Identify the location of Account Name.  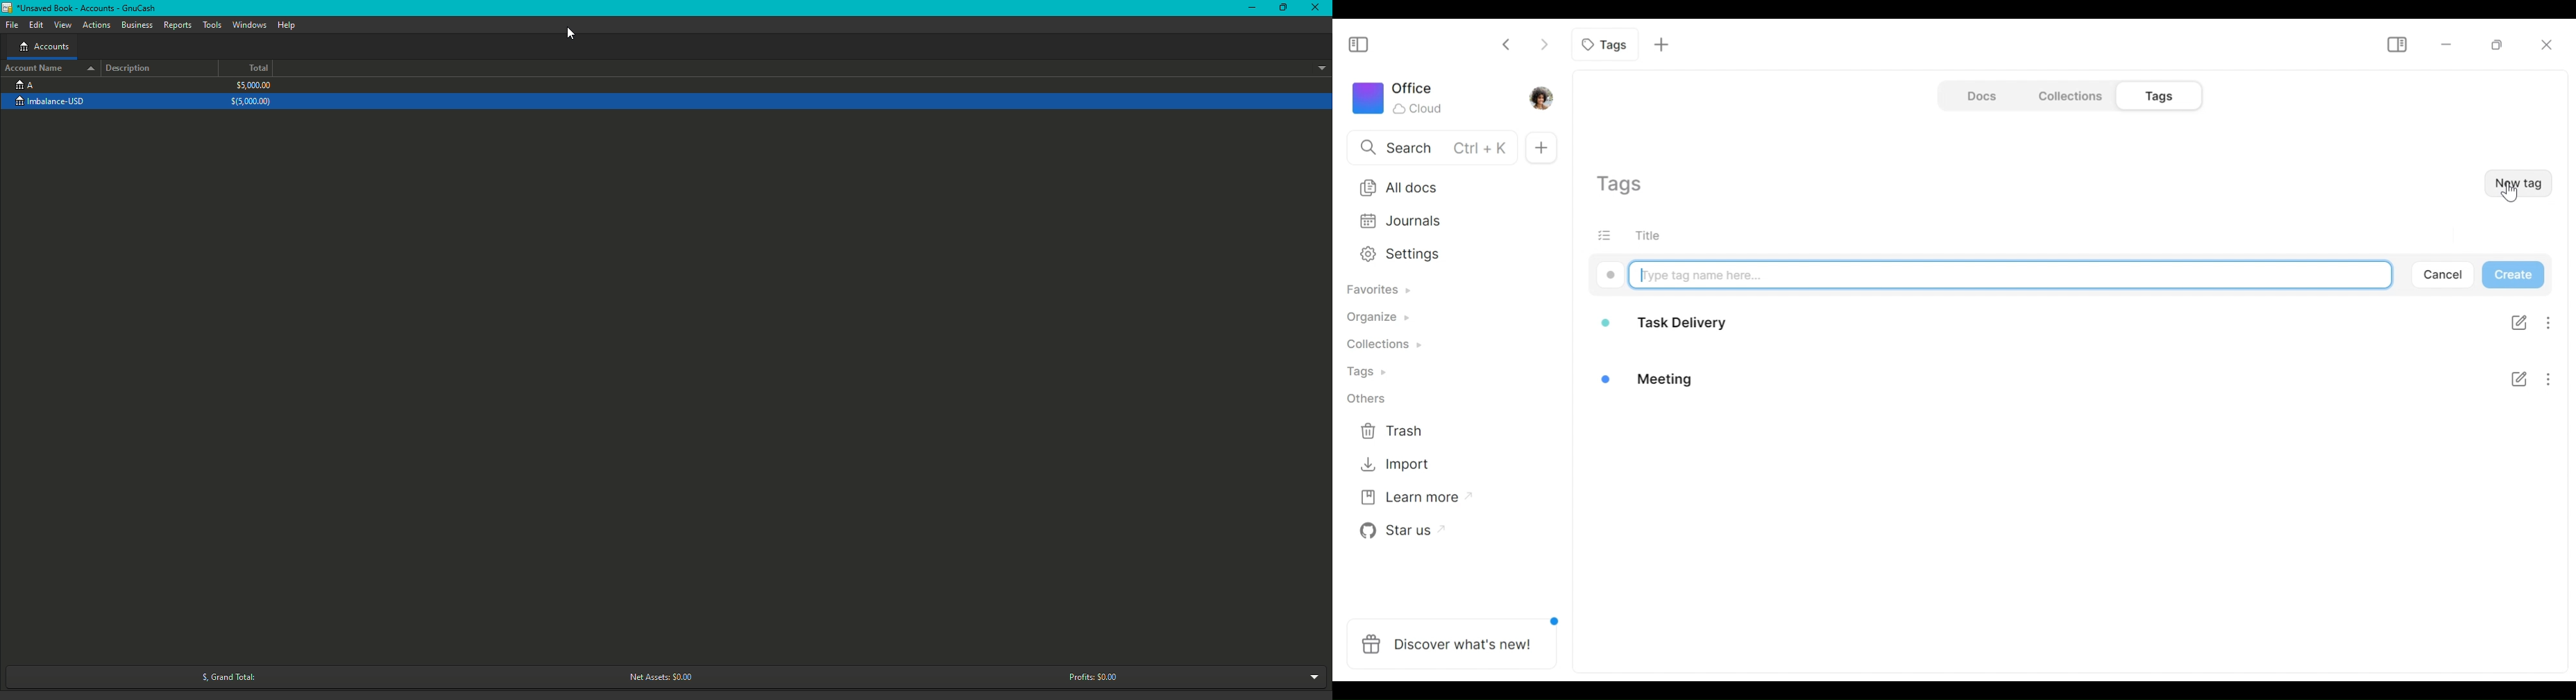
(49, 67).